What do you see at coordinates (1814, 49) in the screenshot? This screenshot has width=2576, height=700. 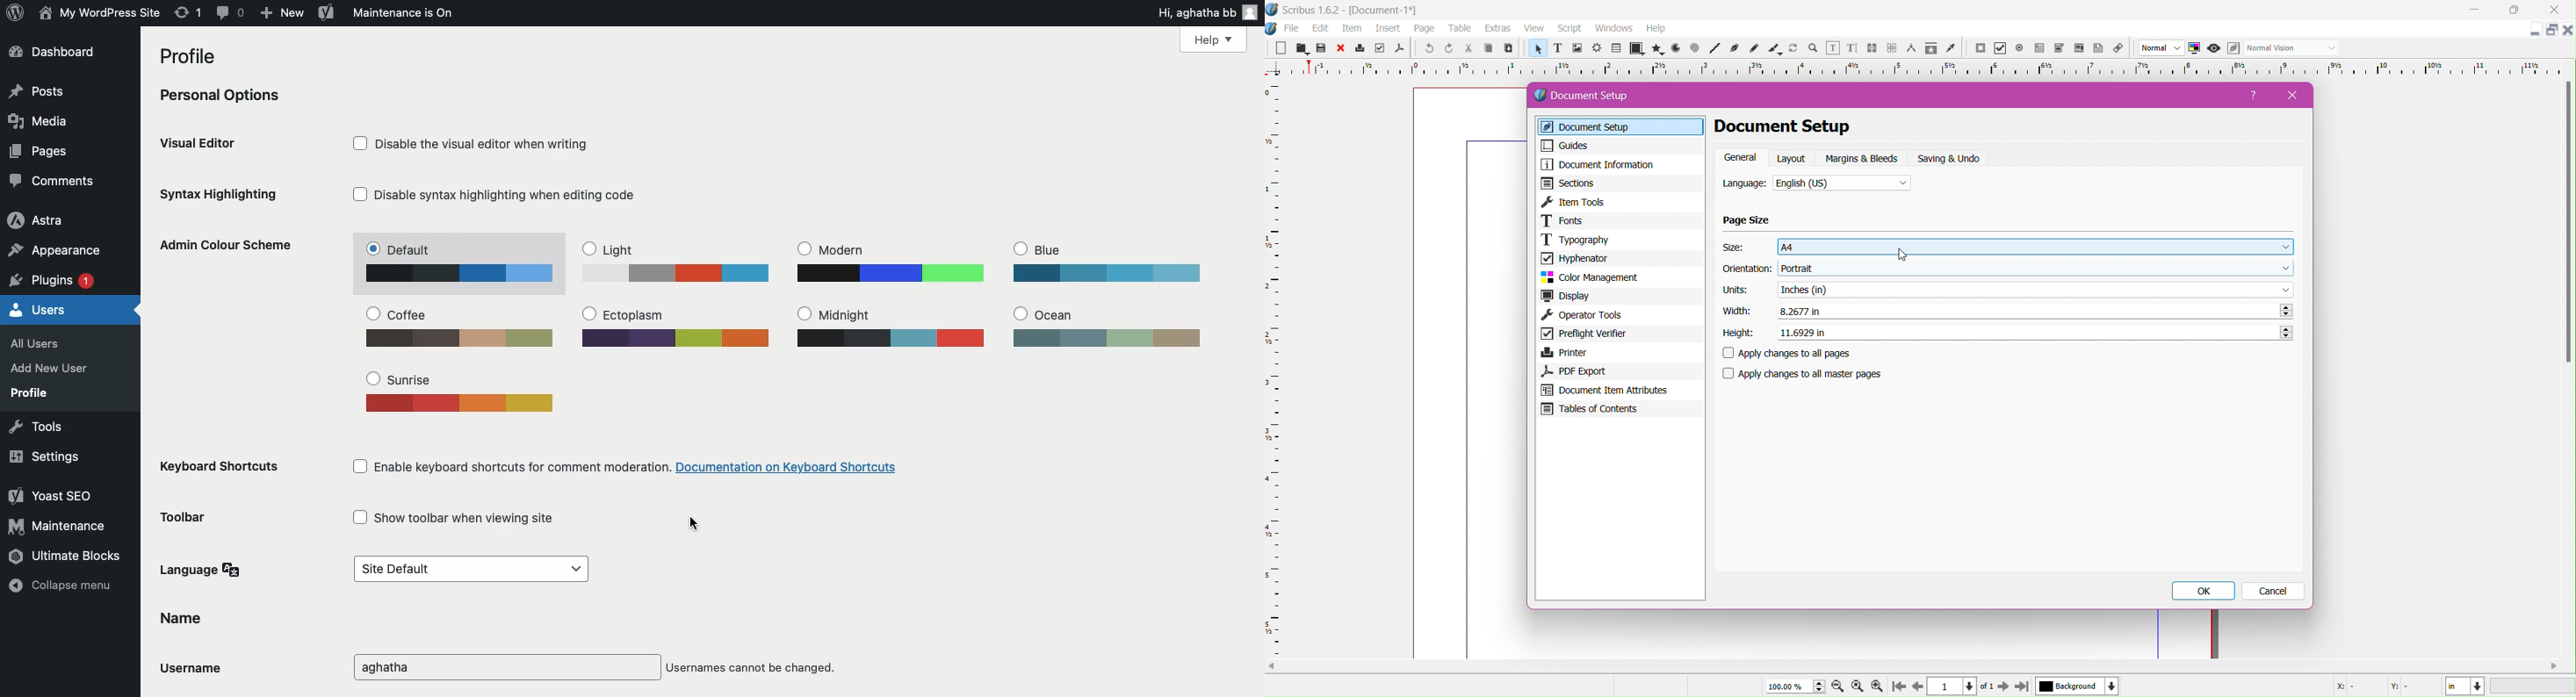 I see `zoom in or out` at bounding box center [1814, 49].